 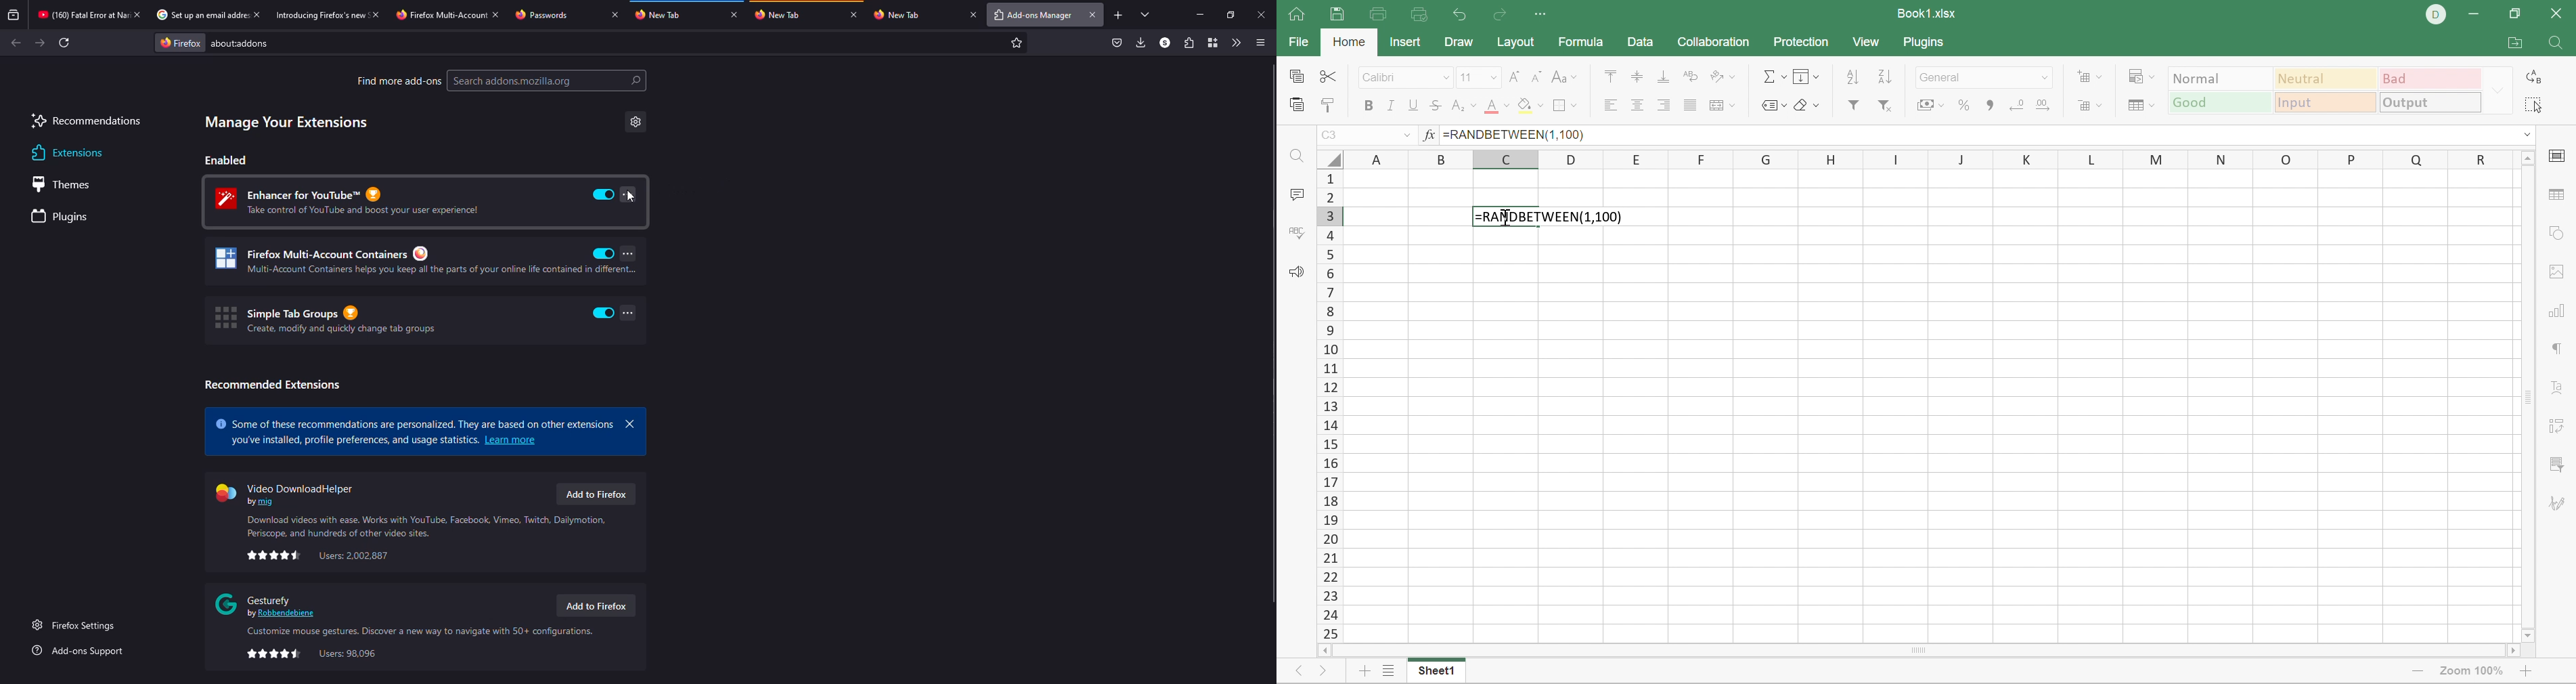 I want to click on Named ranges, so click(x=1775, y=105).